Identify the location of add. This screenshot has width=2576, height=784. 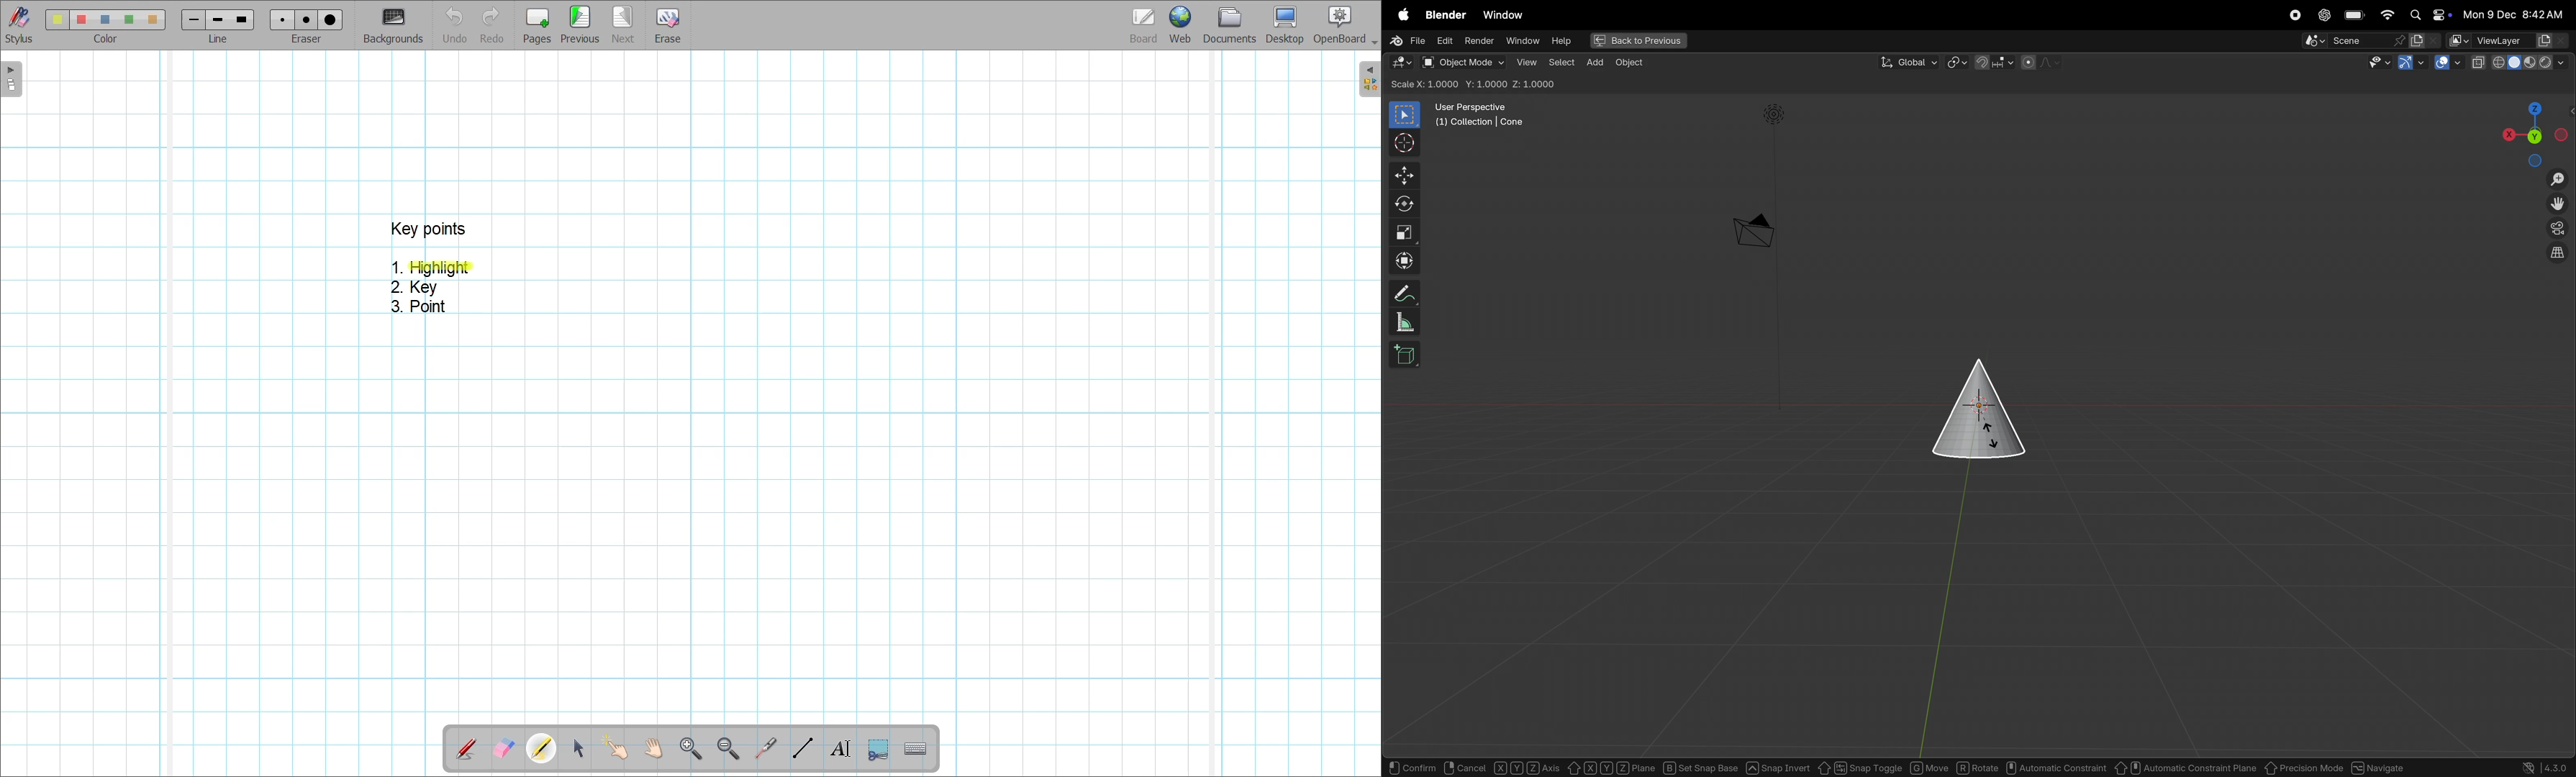
(1596, 62).